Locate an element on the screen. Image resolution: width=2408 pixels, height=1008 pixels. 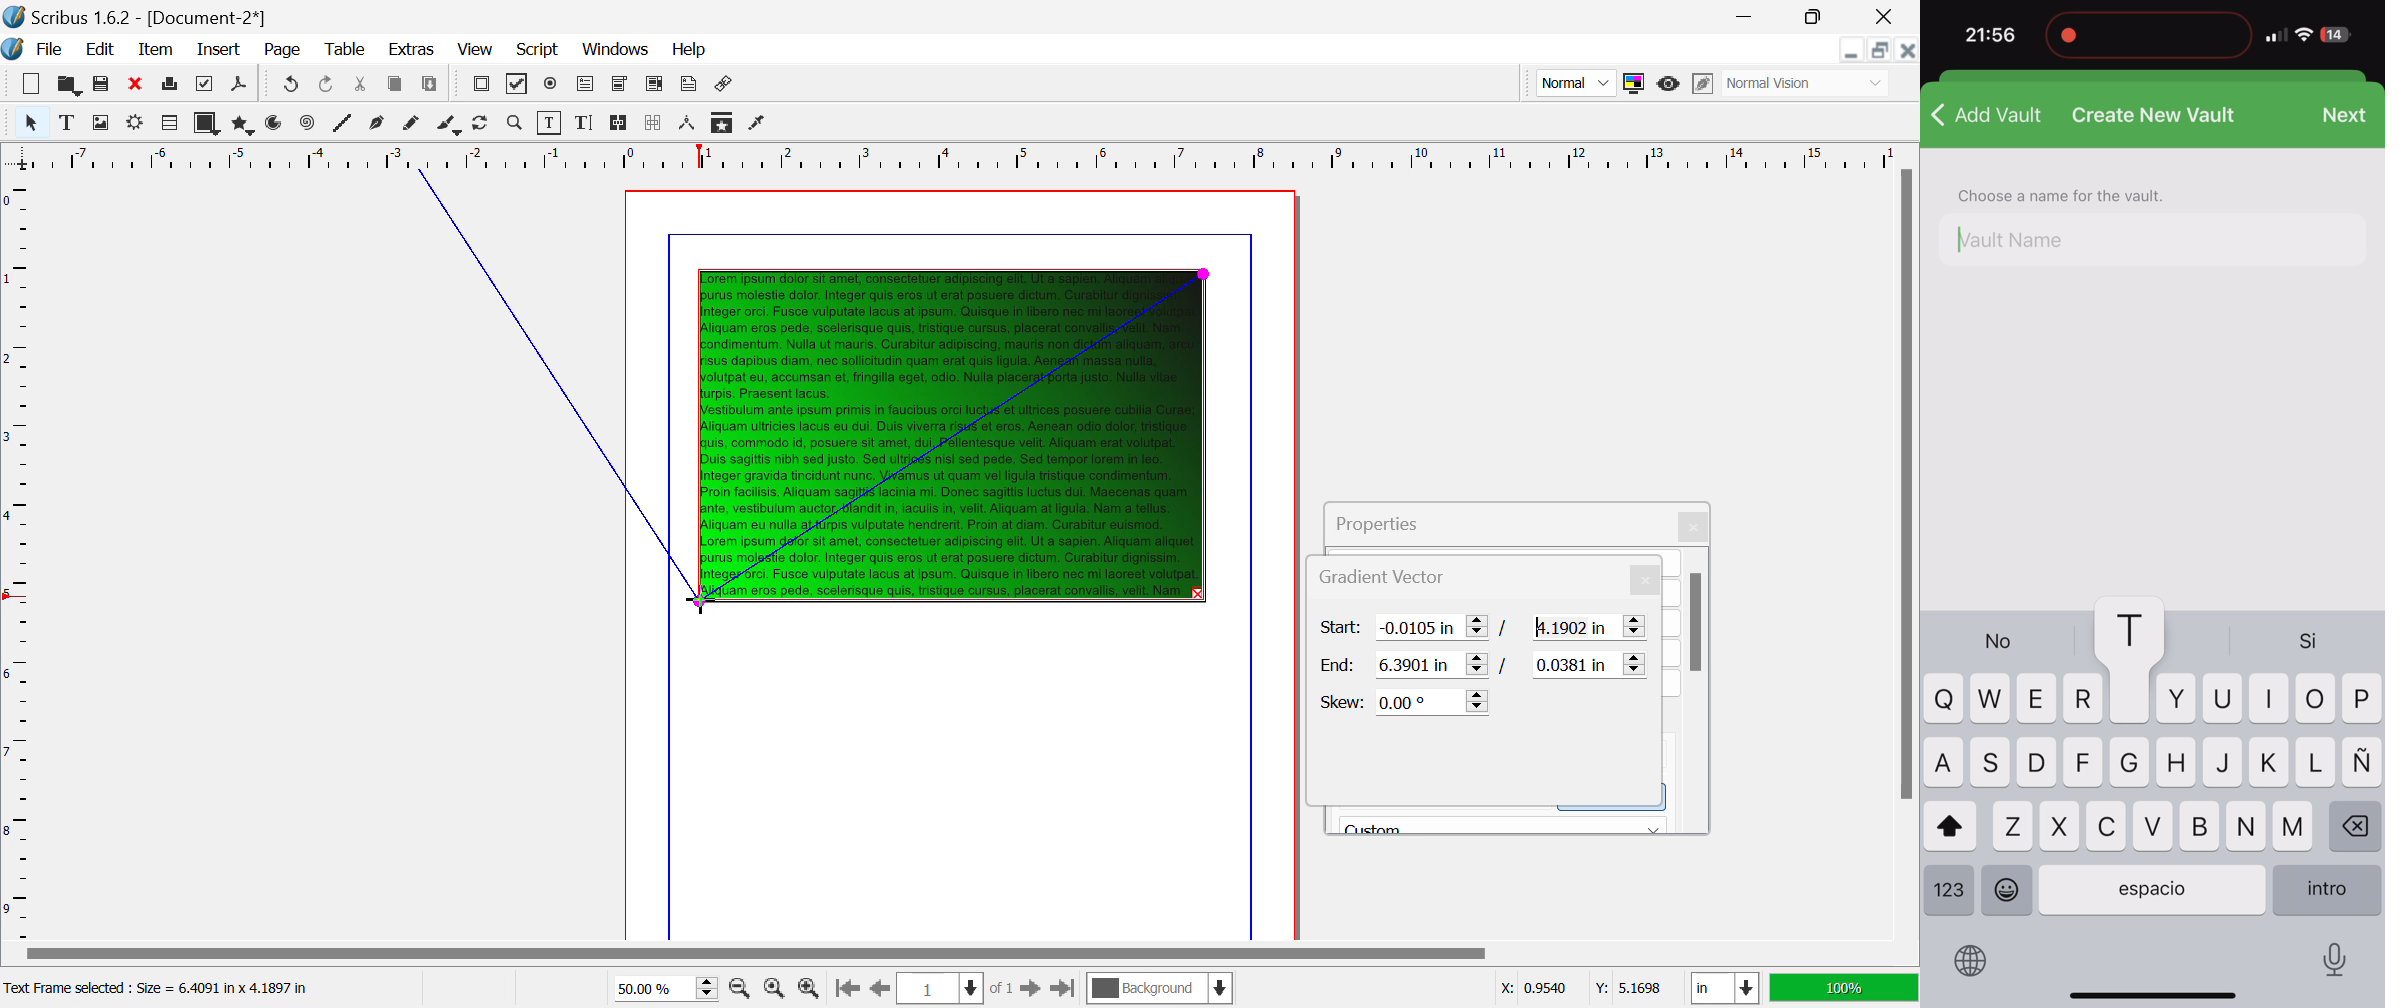
Undo is located at coordinates (329, 86).